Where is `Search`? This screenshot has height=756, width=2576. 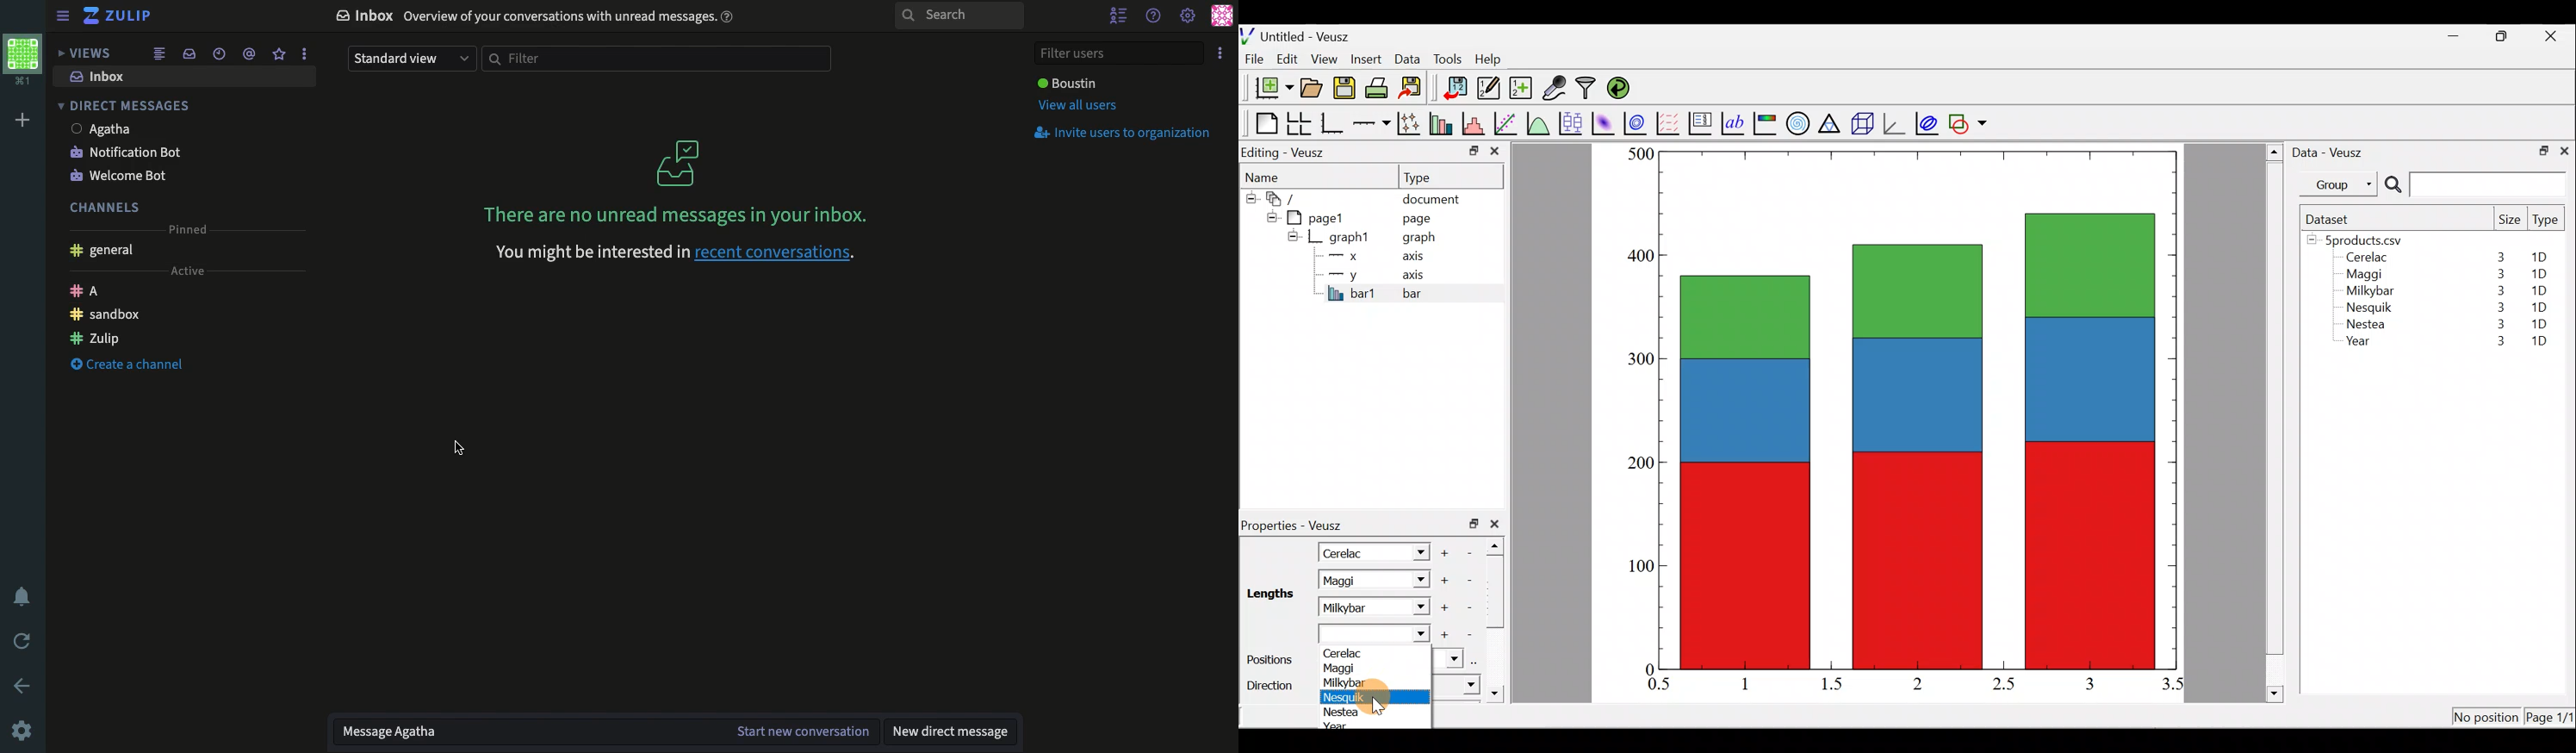 Search is located at coordinates (959, 14).